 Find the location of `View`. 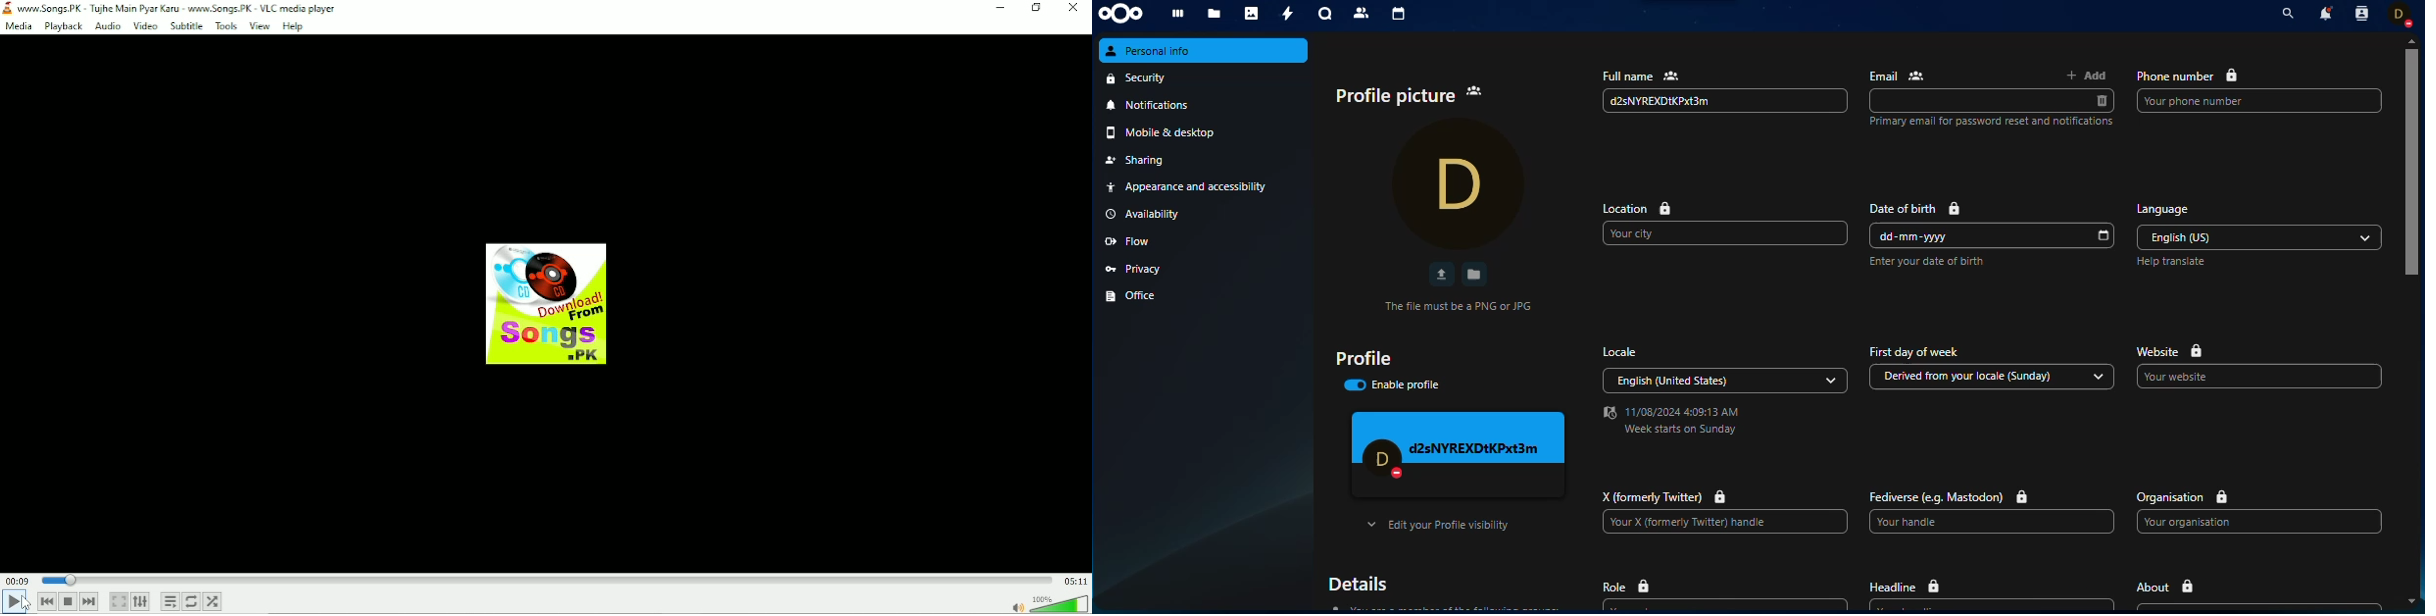

View is located at coordinates (262, 26).